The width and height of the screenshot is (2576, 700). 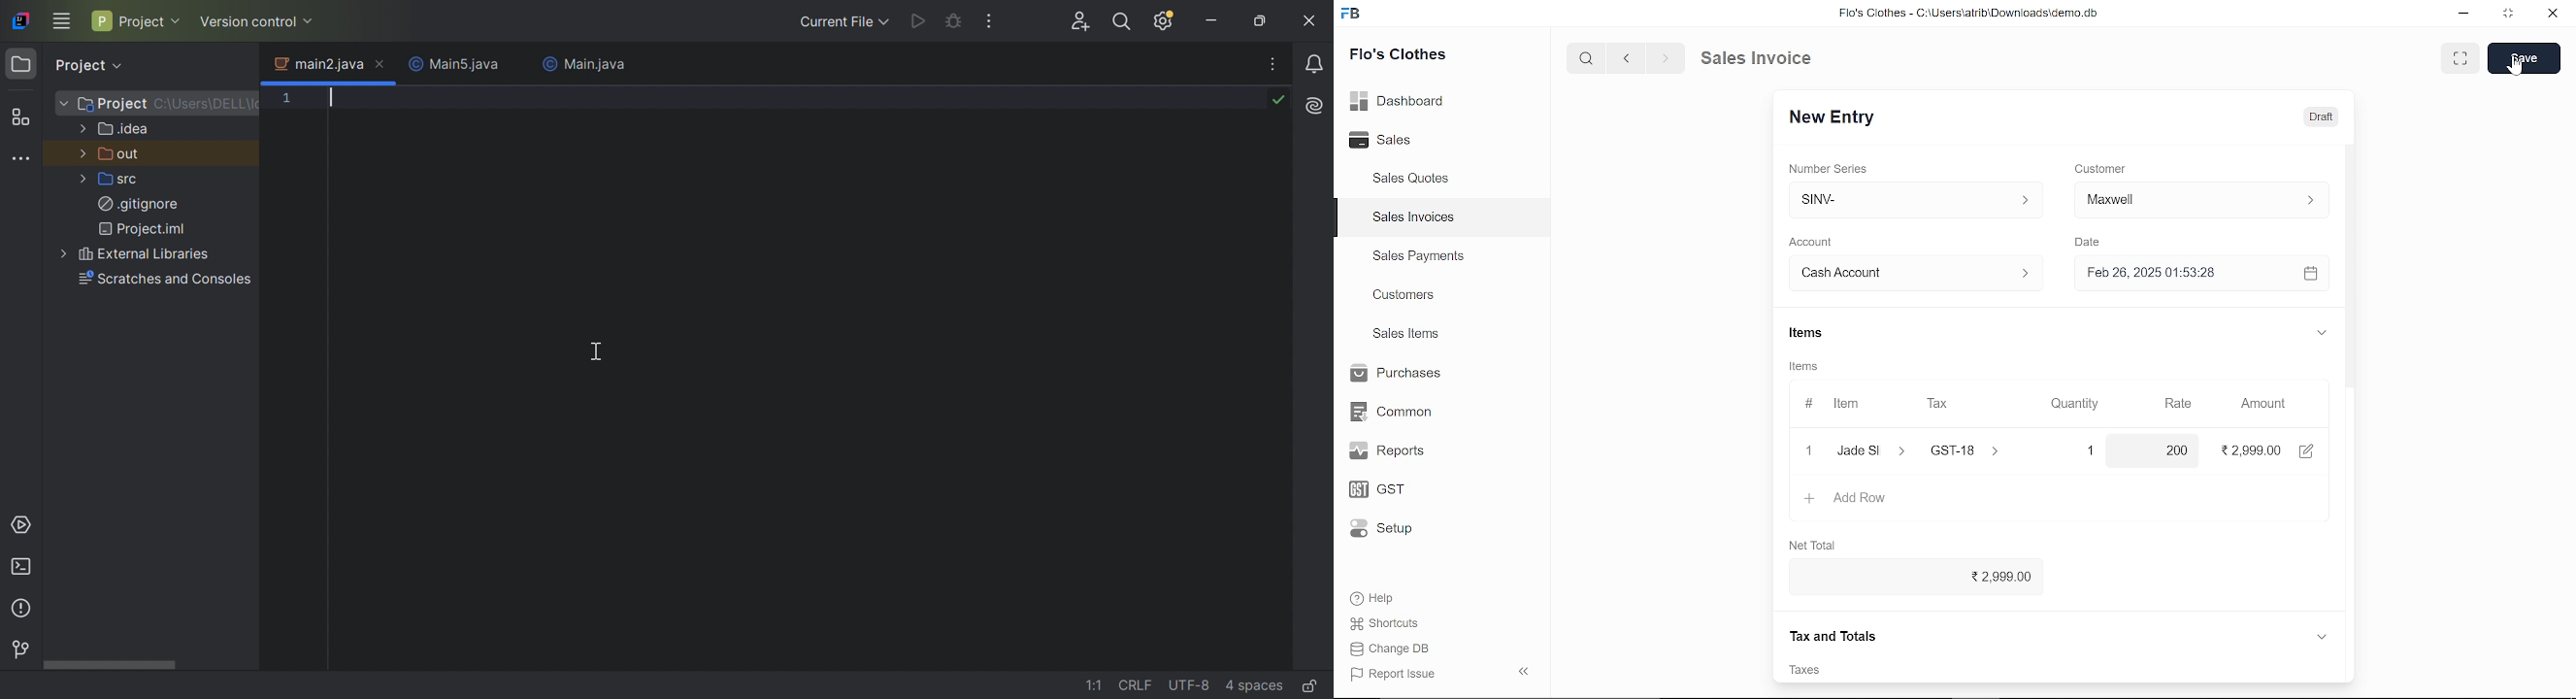 What do you see at coordinates (2515, 67) in the screenshot?
I see `cursor` at bounding box center [2515, 67].